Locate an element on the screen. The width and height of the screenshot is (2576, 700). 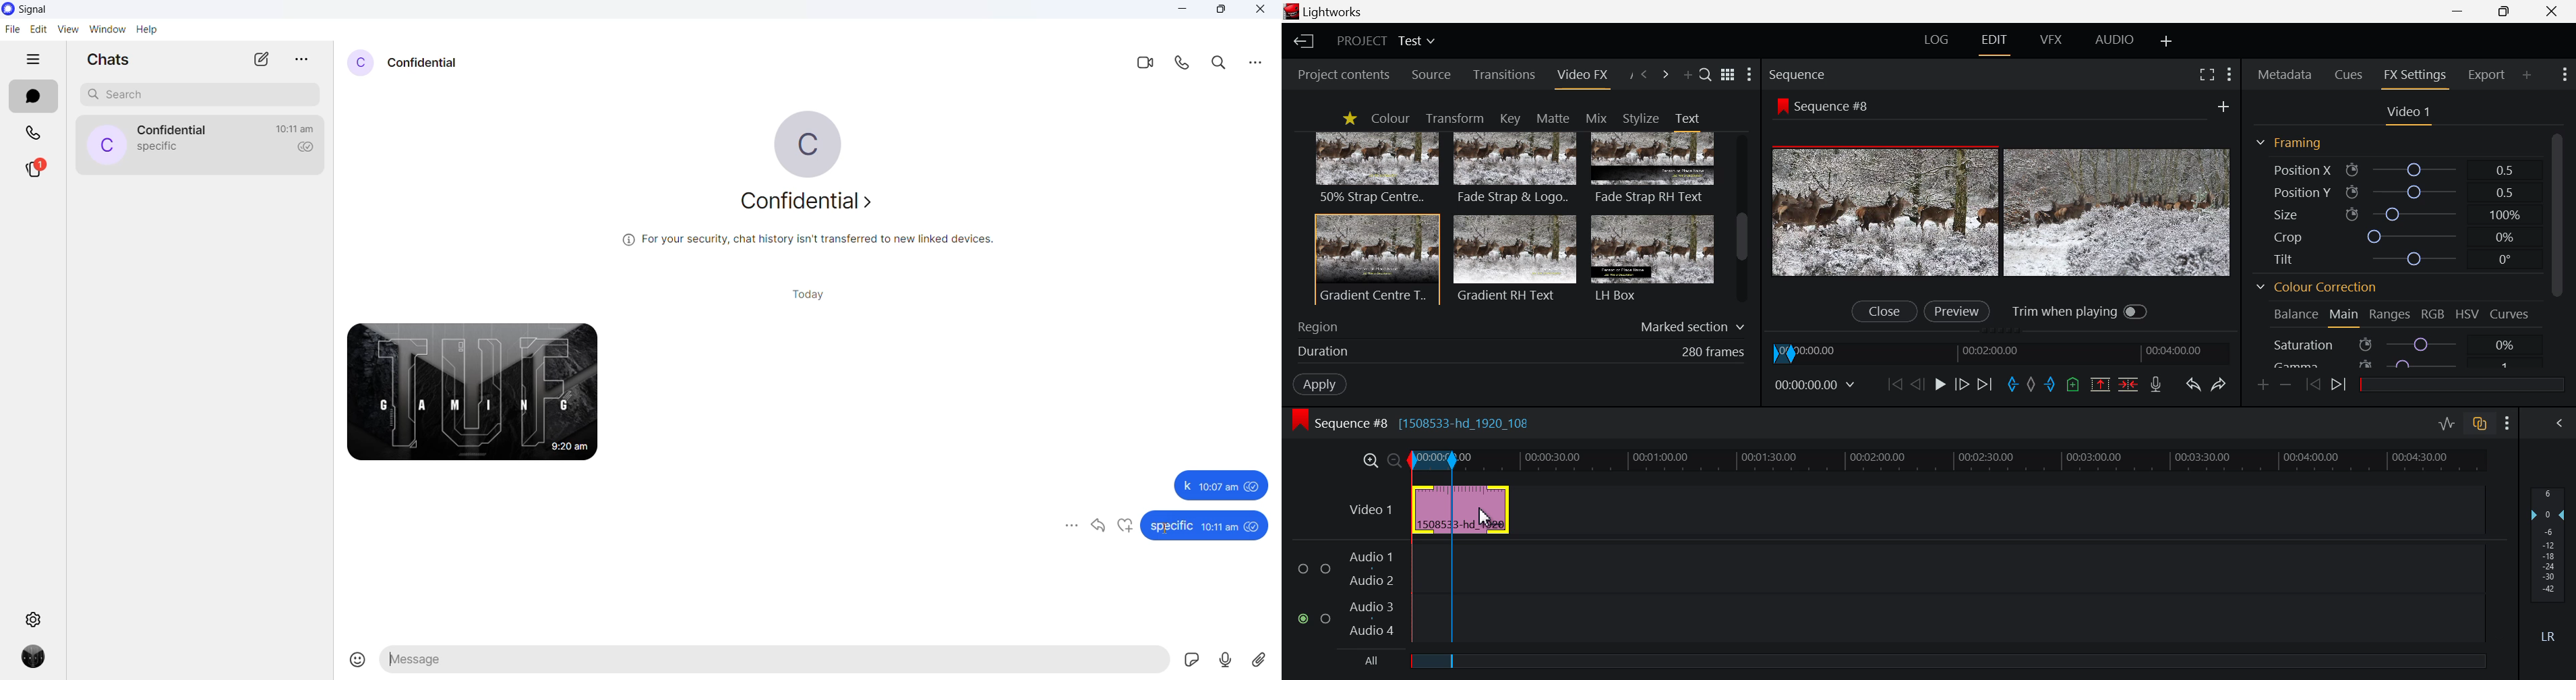
Add Panel is located at coordinates (2527, 73).